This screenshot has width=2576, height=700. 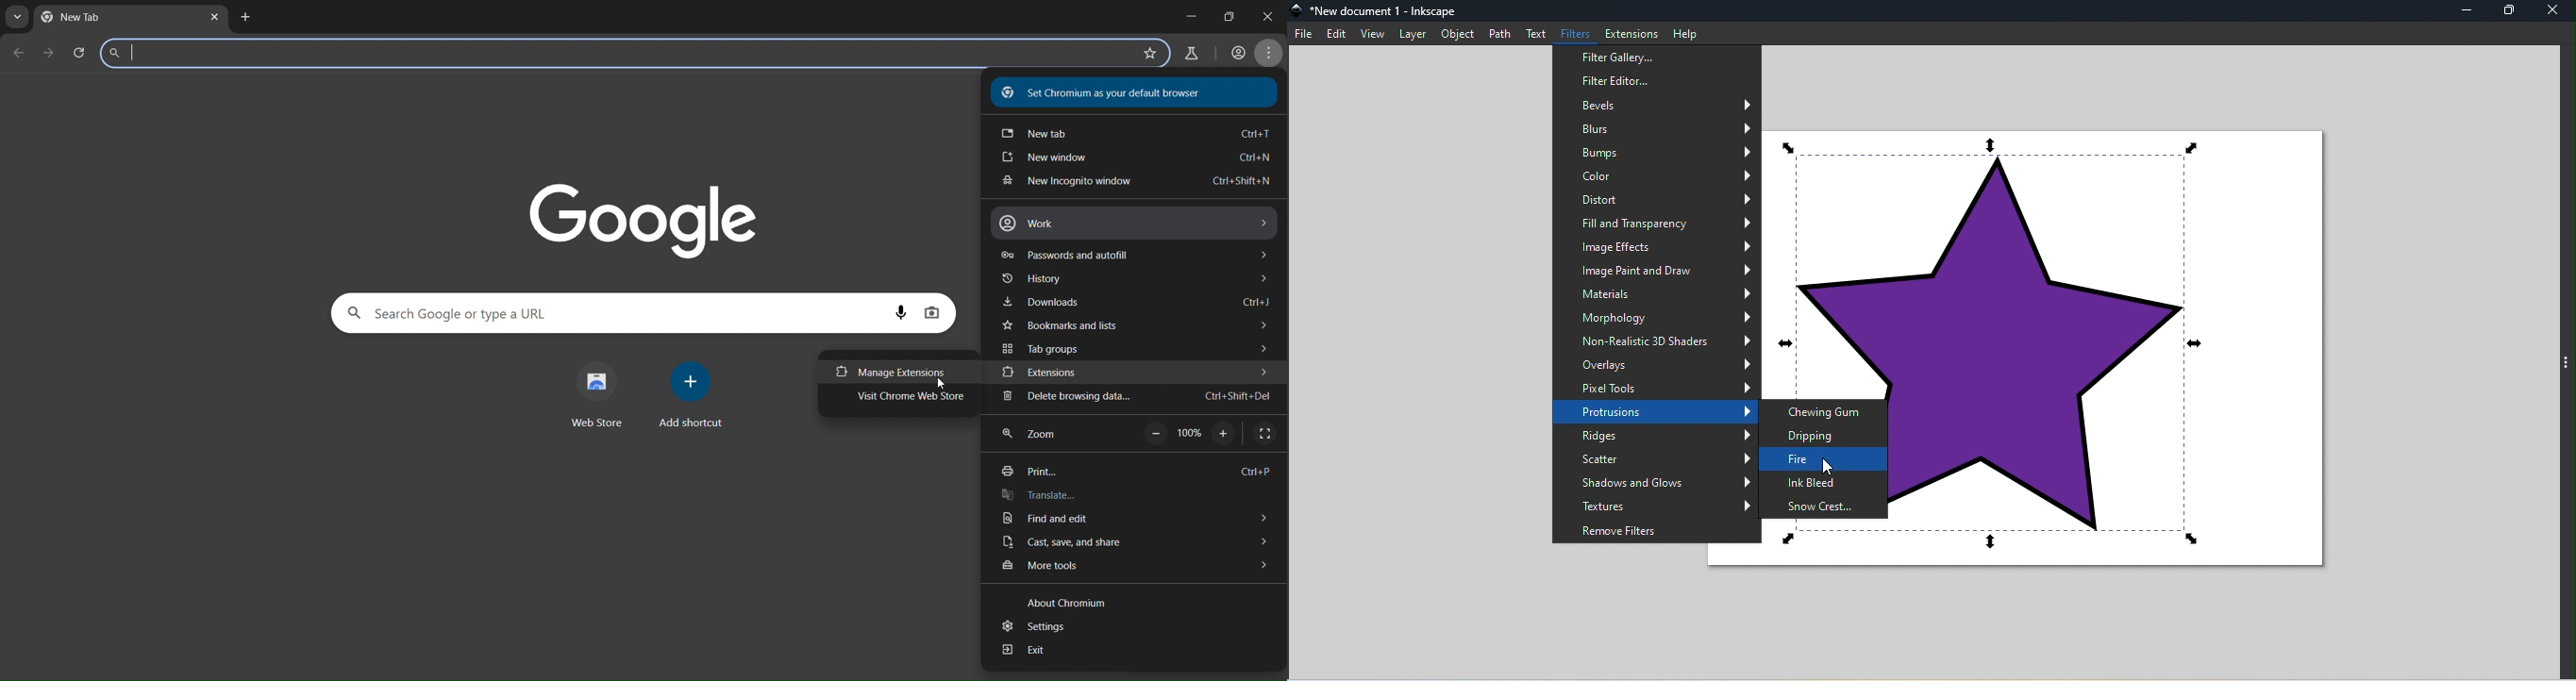 I want to click on Filters, so click(x=1577, y=35).